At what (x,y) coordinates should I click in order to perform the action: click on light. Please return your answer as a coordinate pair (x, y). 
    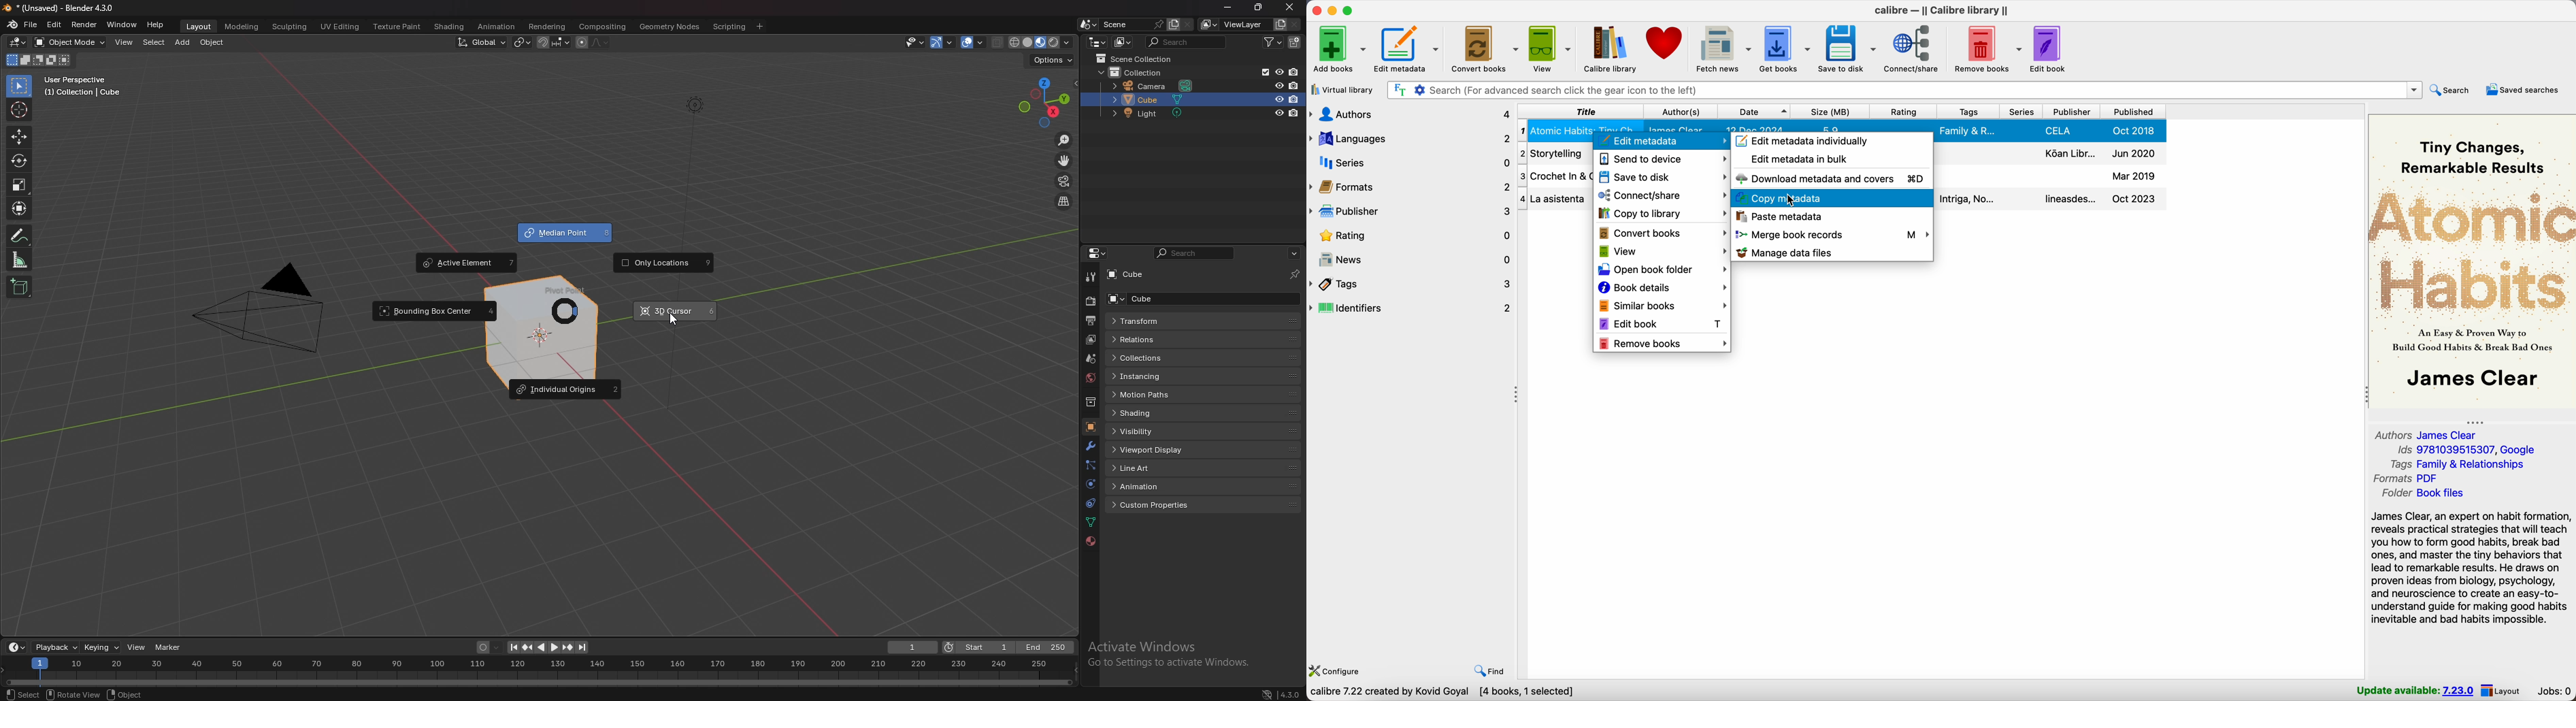
    Looking at the image, I should click on (1151, 113).